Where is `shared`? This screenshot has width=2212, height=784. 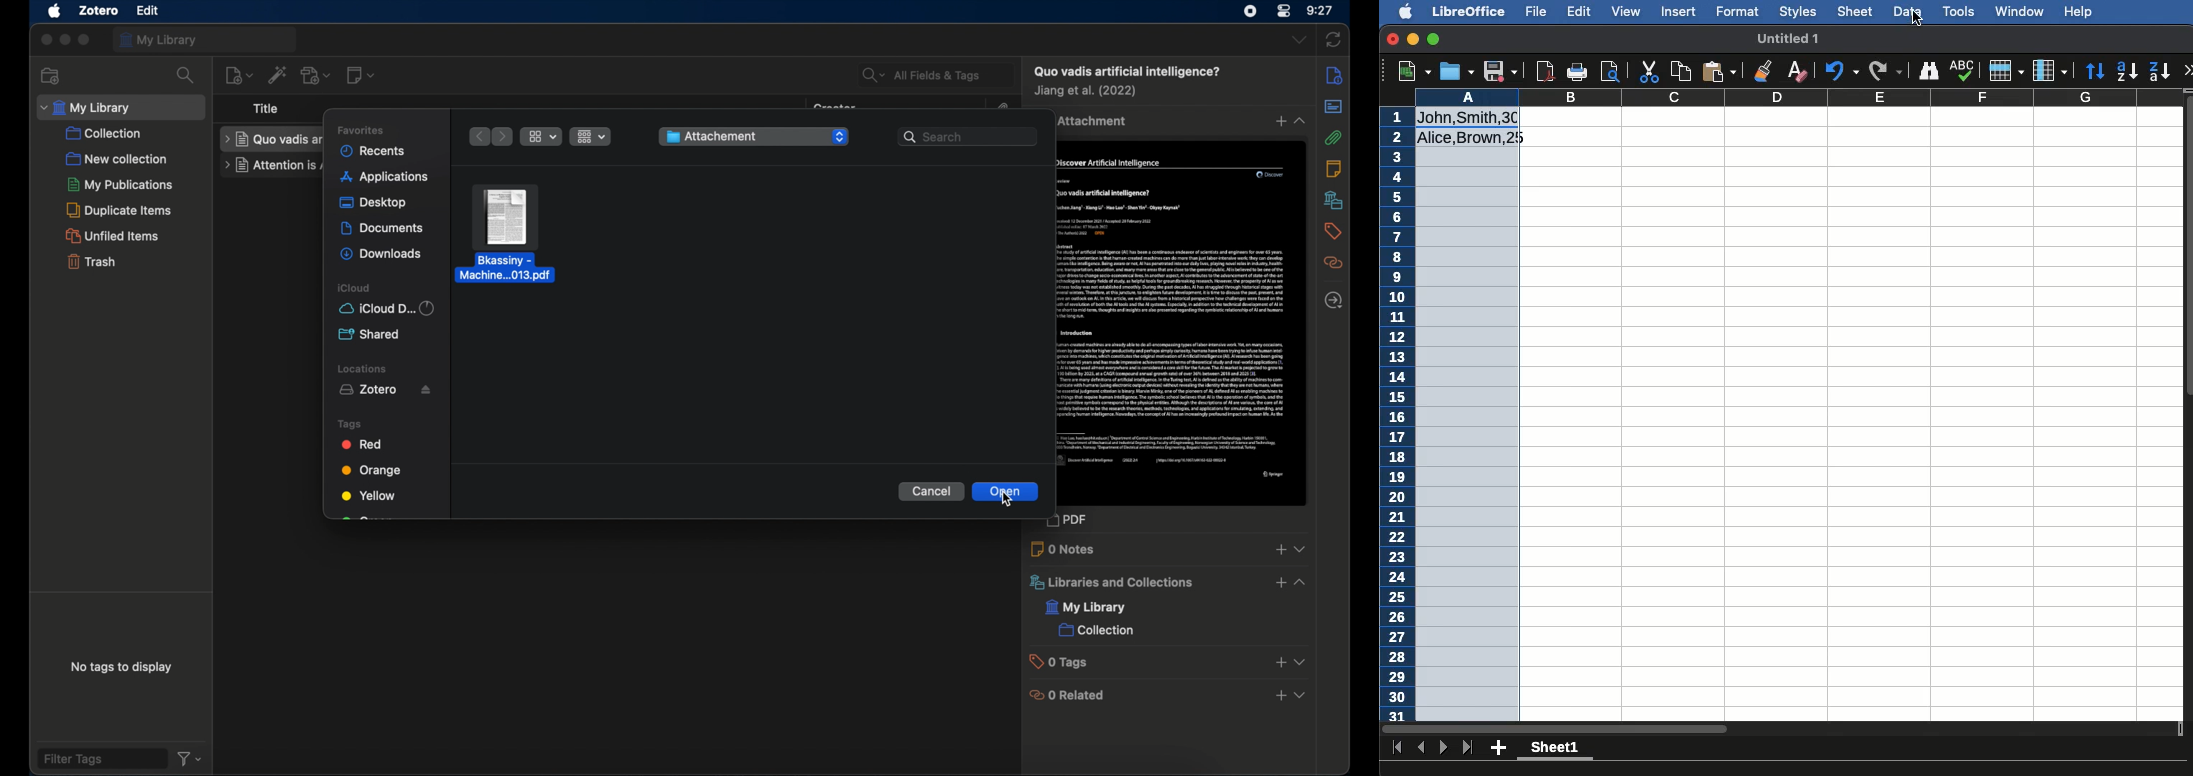
shared is located at coordinates (371, 333).